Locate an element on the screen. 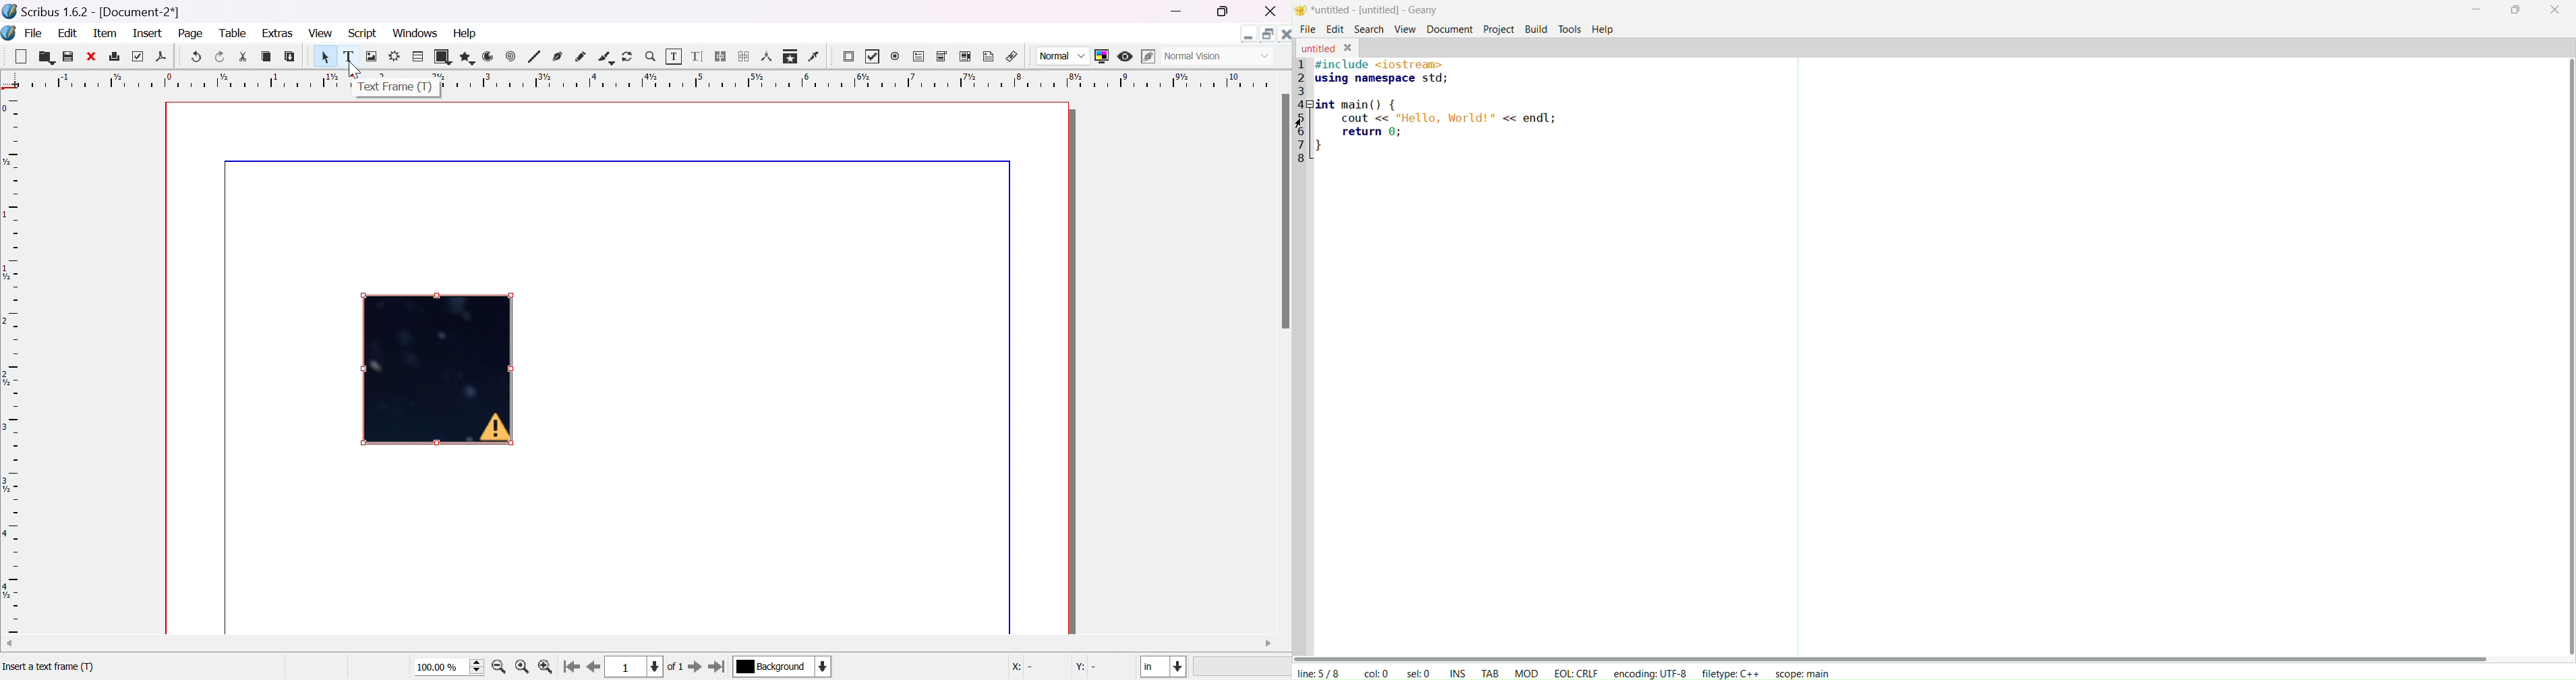 This screenshot has height=700, width=2576. scribus 1.6.2 - [Document-2*] is located at coordinates (92, 12).